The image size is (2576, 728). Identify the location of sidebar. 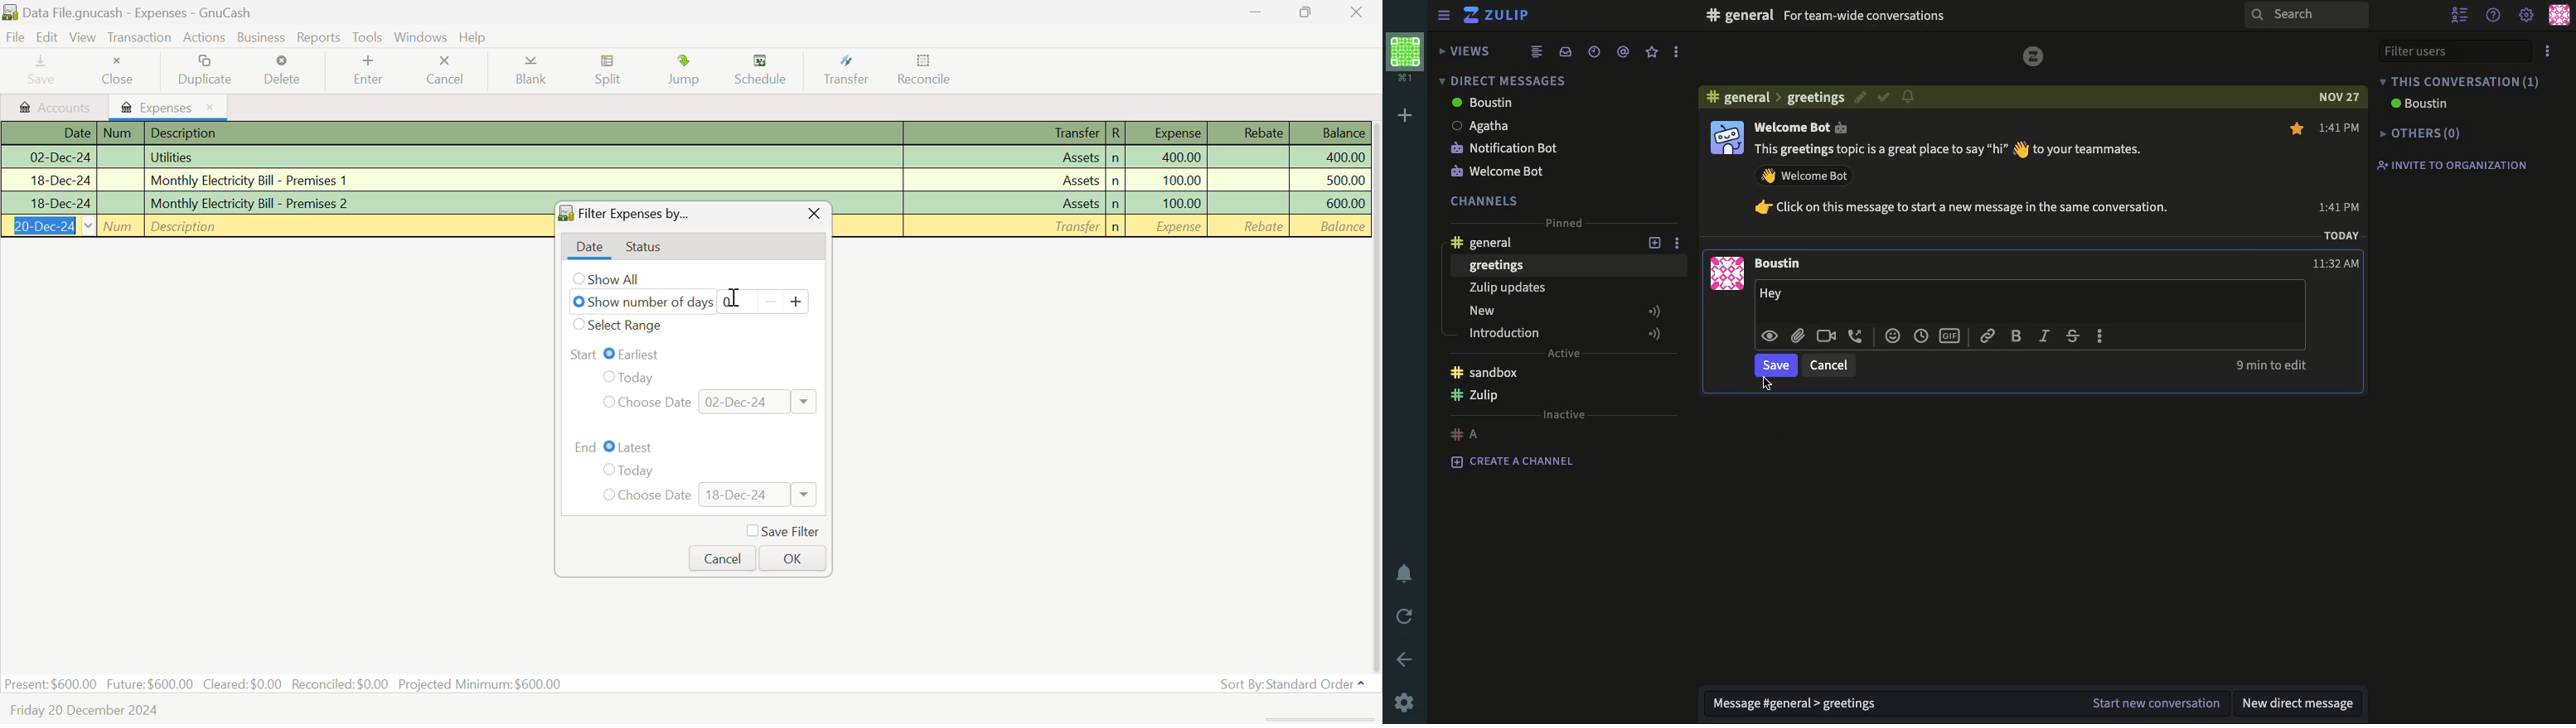
(1441, 16).